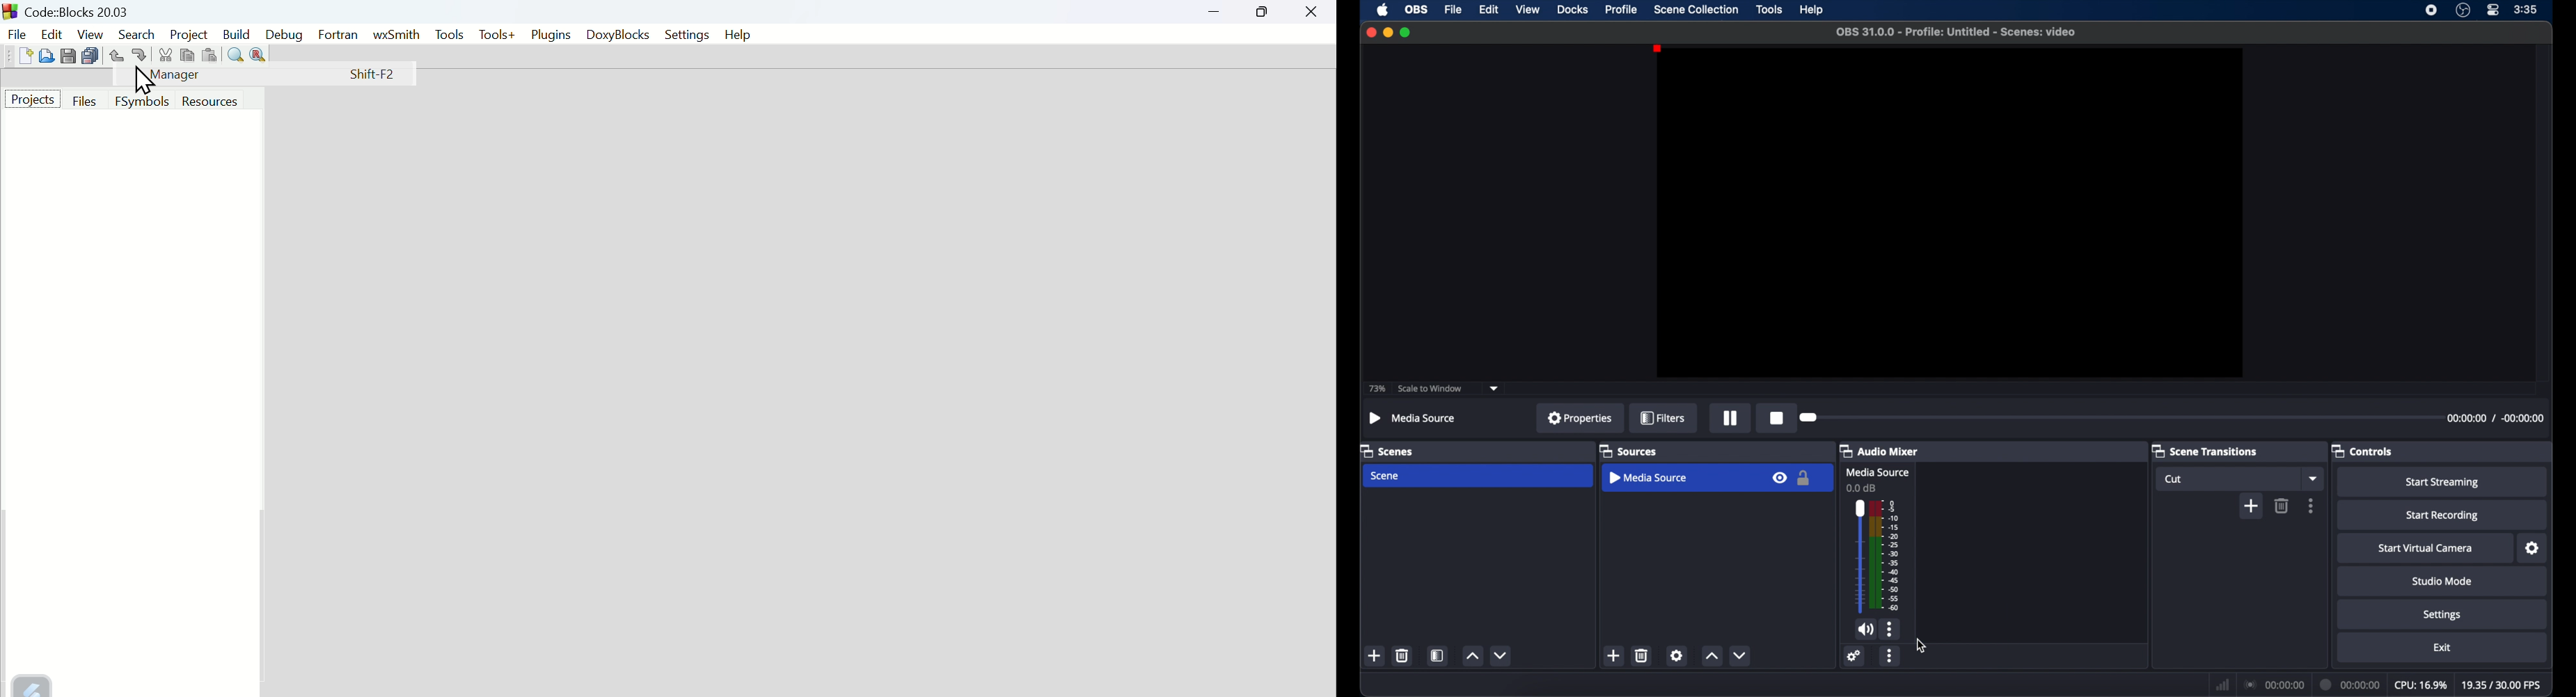  What do you see at coordinates (1622, 10) in the screenshot?
I see `profile` at bounding box center [1622, 10].